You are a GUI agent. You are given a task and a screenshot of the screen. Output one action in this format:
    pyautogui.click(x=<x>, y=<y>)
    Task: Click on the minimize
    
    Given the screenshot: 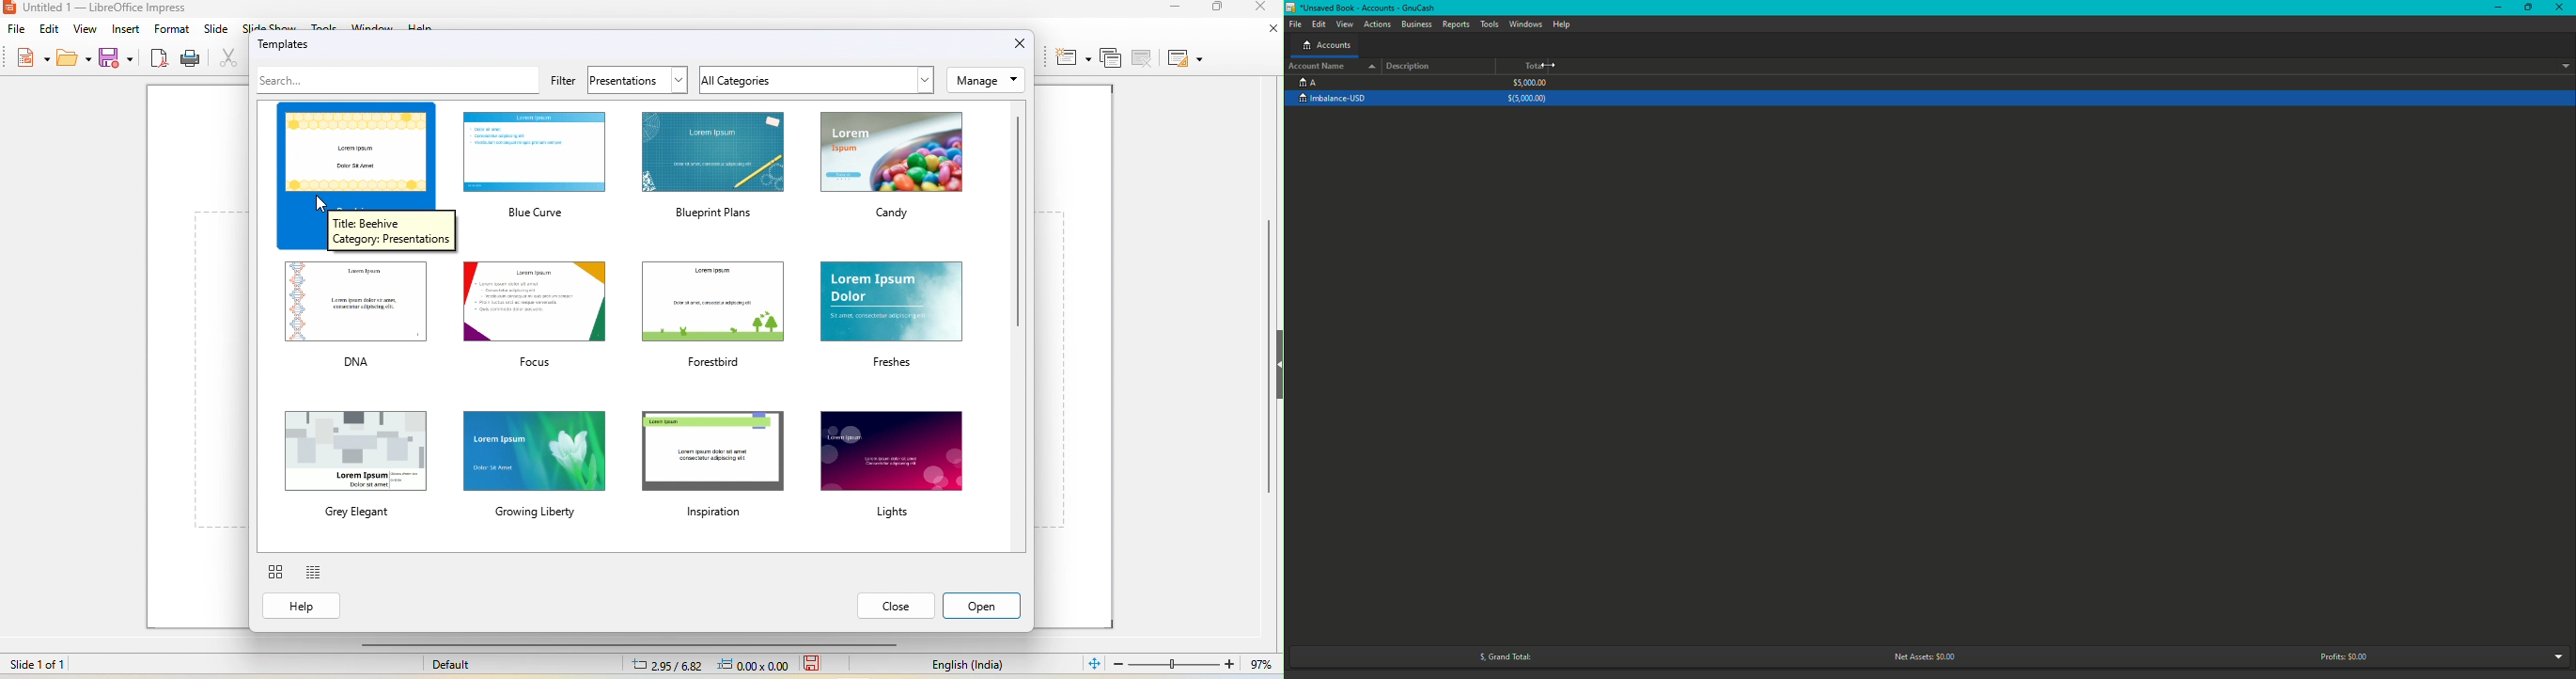 What is the action you would take?
    pyautogui.click(x=1170, y=9)
    